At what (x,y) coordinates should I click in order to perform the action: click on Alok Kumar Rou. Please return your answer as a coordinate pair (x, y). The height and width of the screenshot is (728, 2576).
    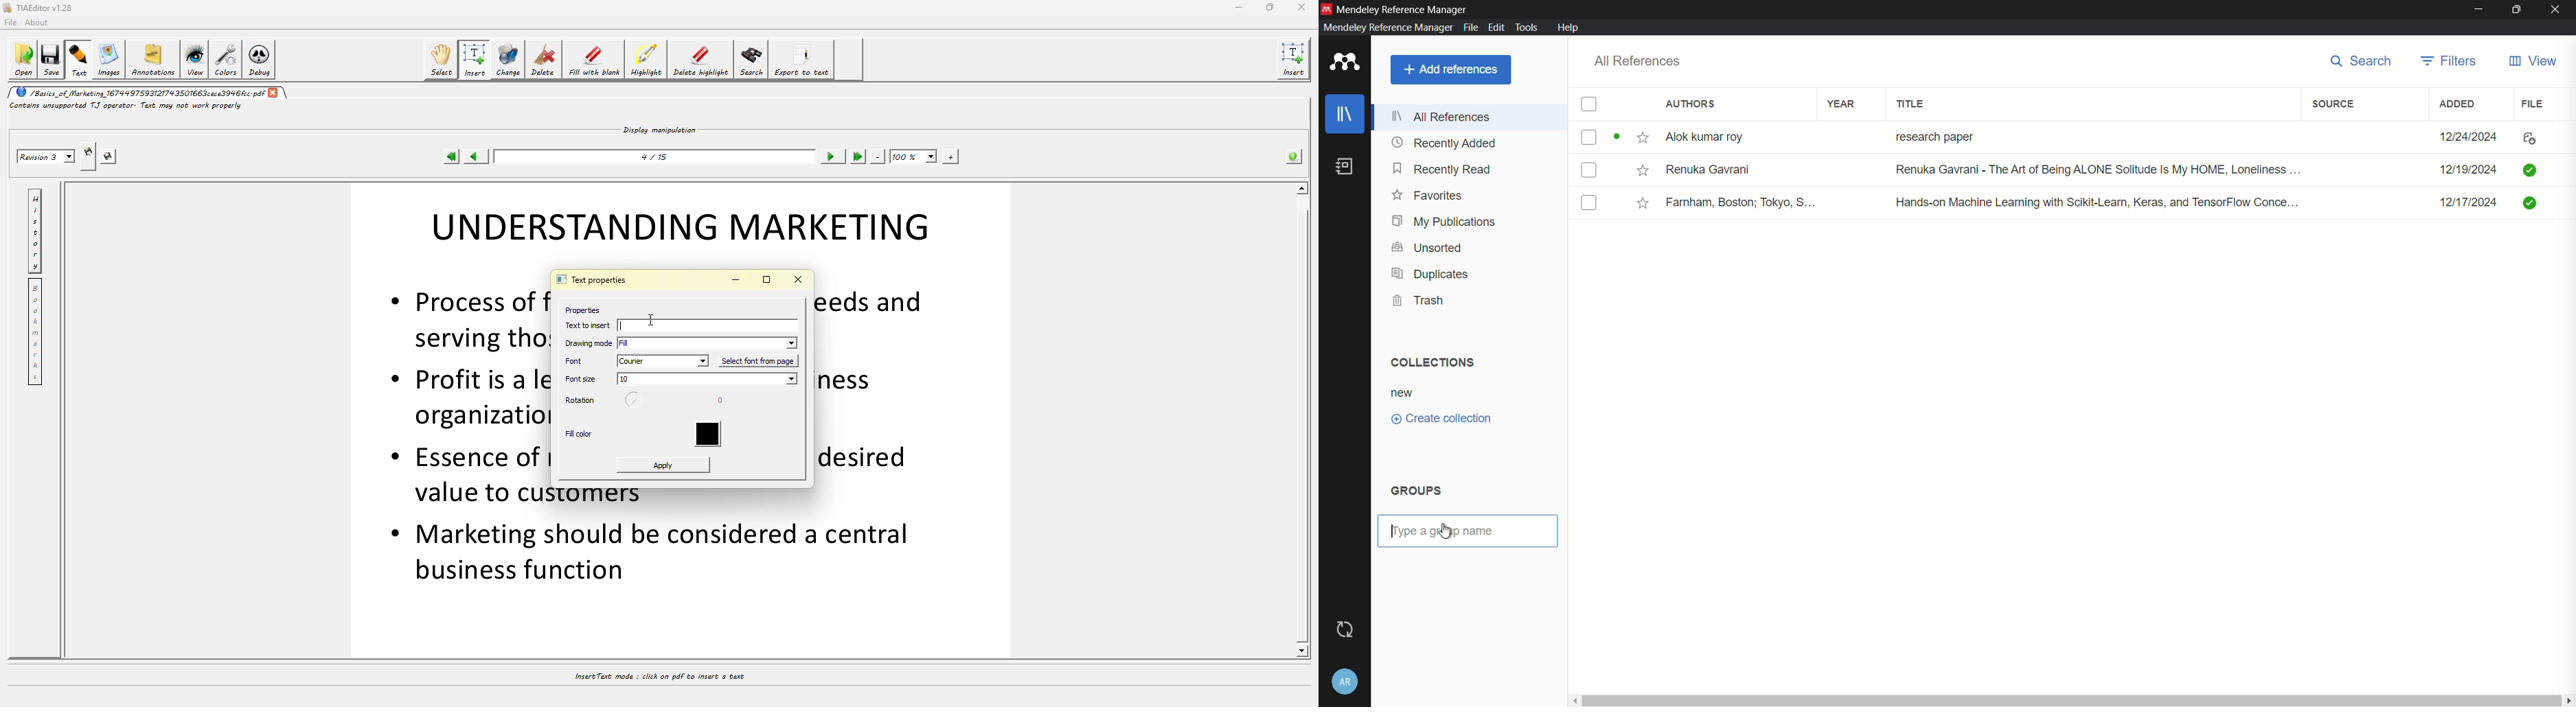
    Looking at the image, I should click on (1709, 138).